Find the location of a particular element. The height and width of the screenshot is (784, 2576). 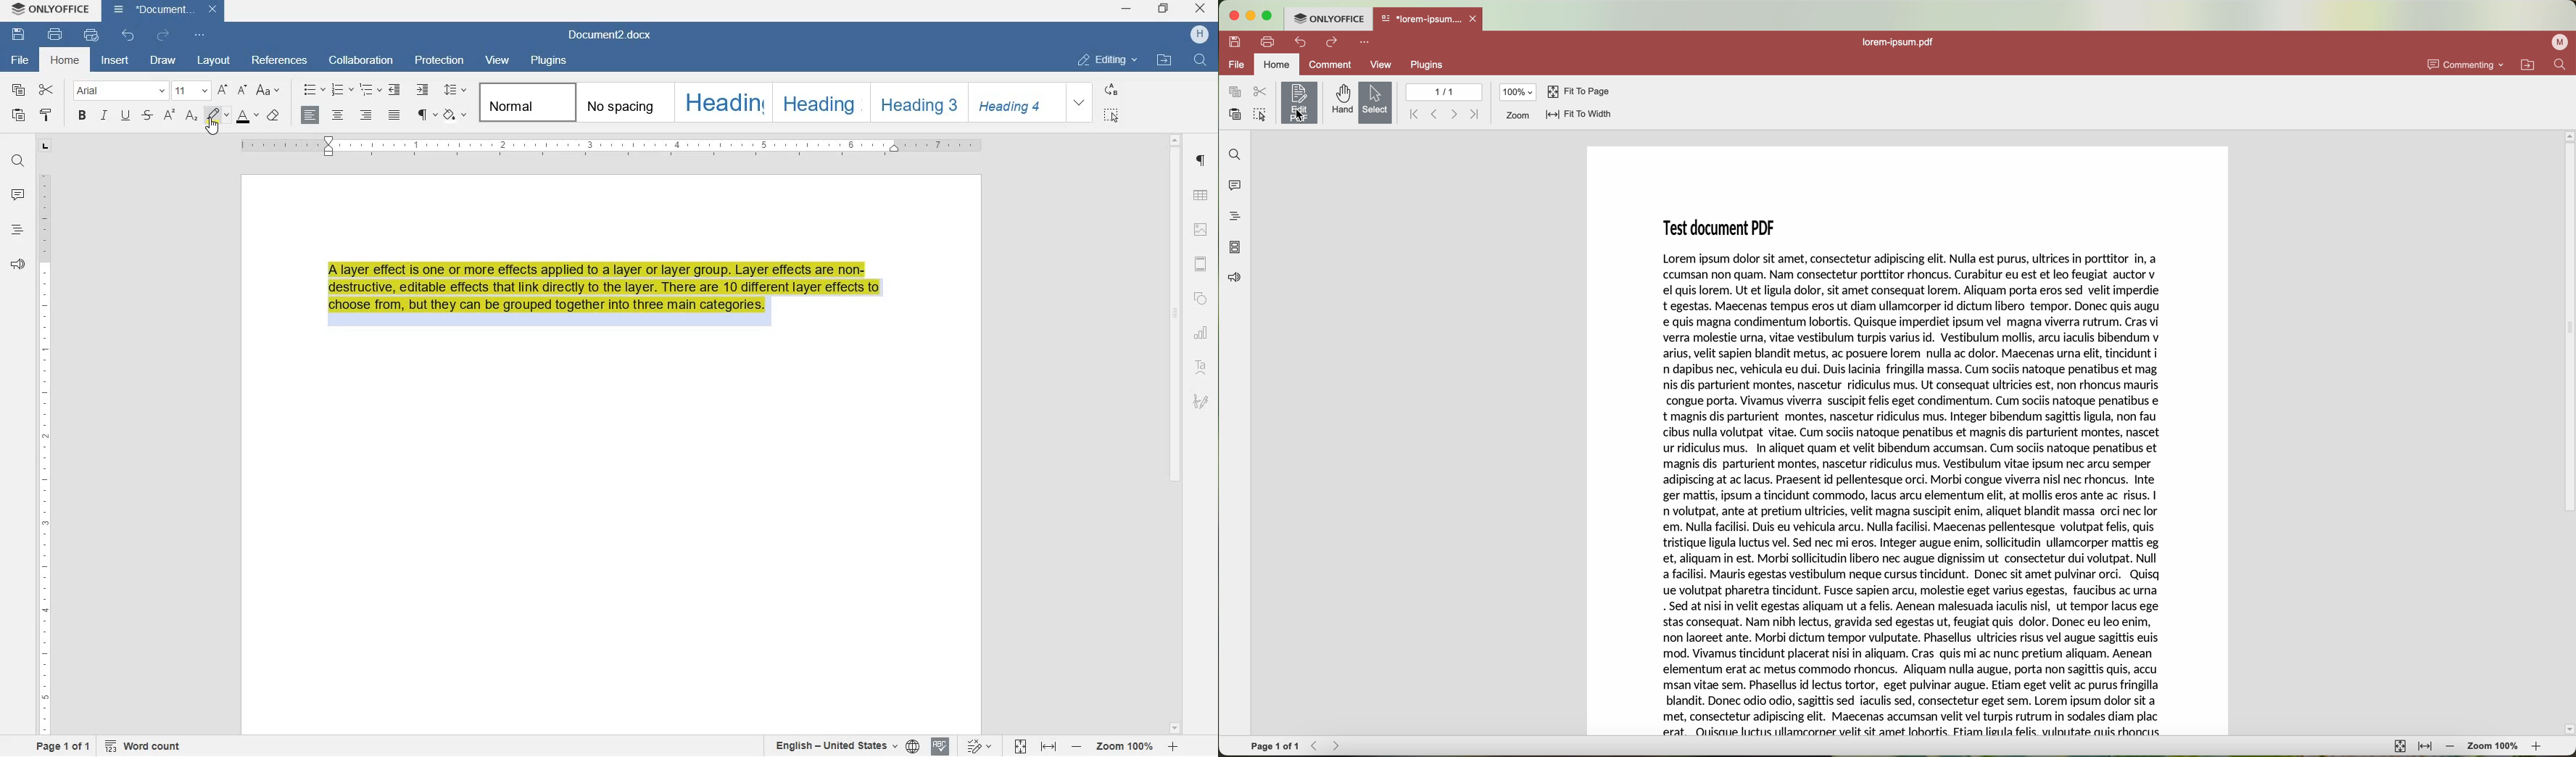

HP is located at coordinates (1199, 35).